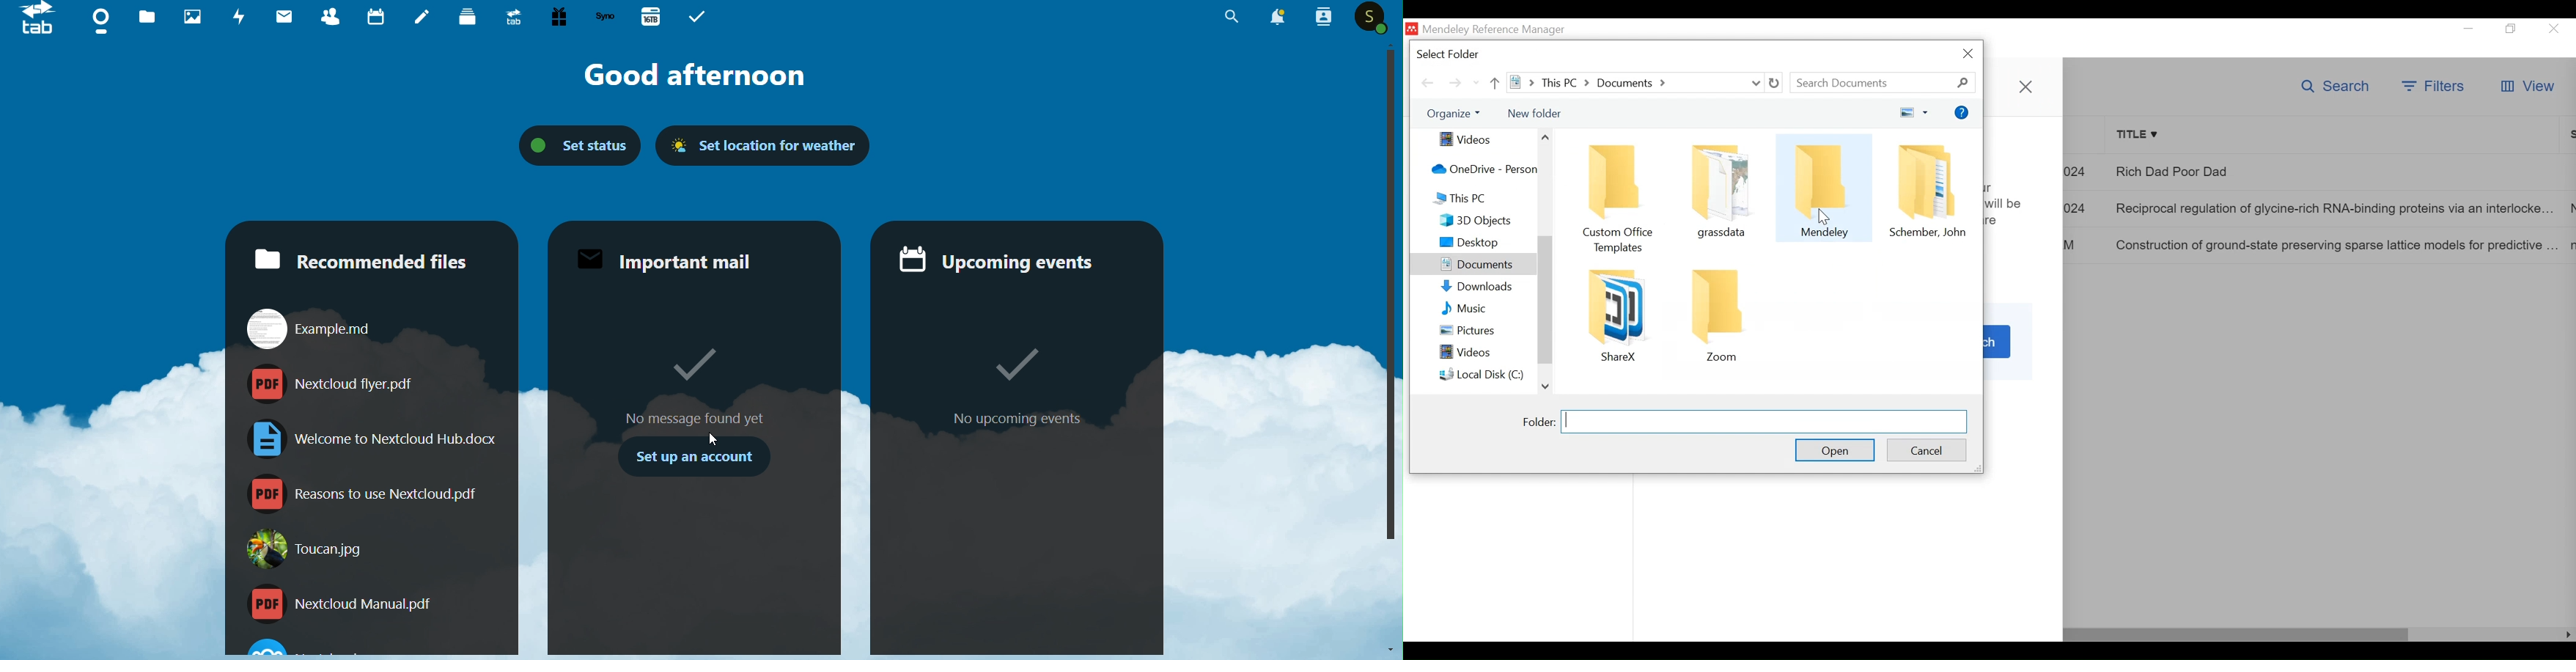 The image size is (2576, 672). Describe the element at coordinates (694, 76) in the screenshot. I see `Good Afternoon` at that location.